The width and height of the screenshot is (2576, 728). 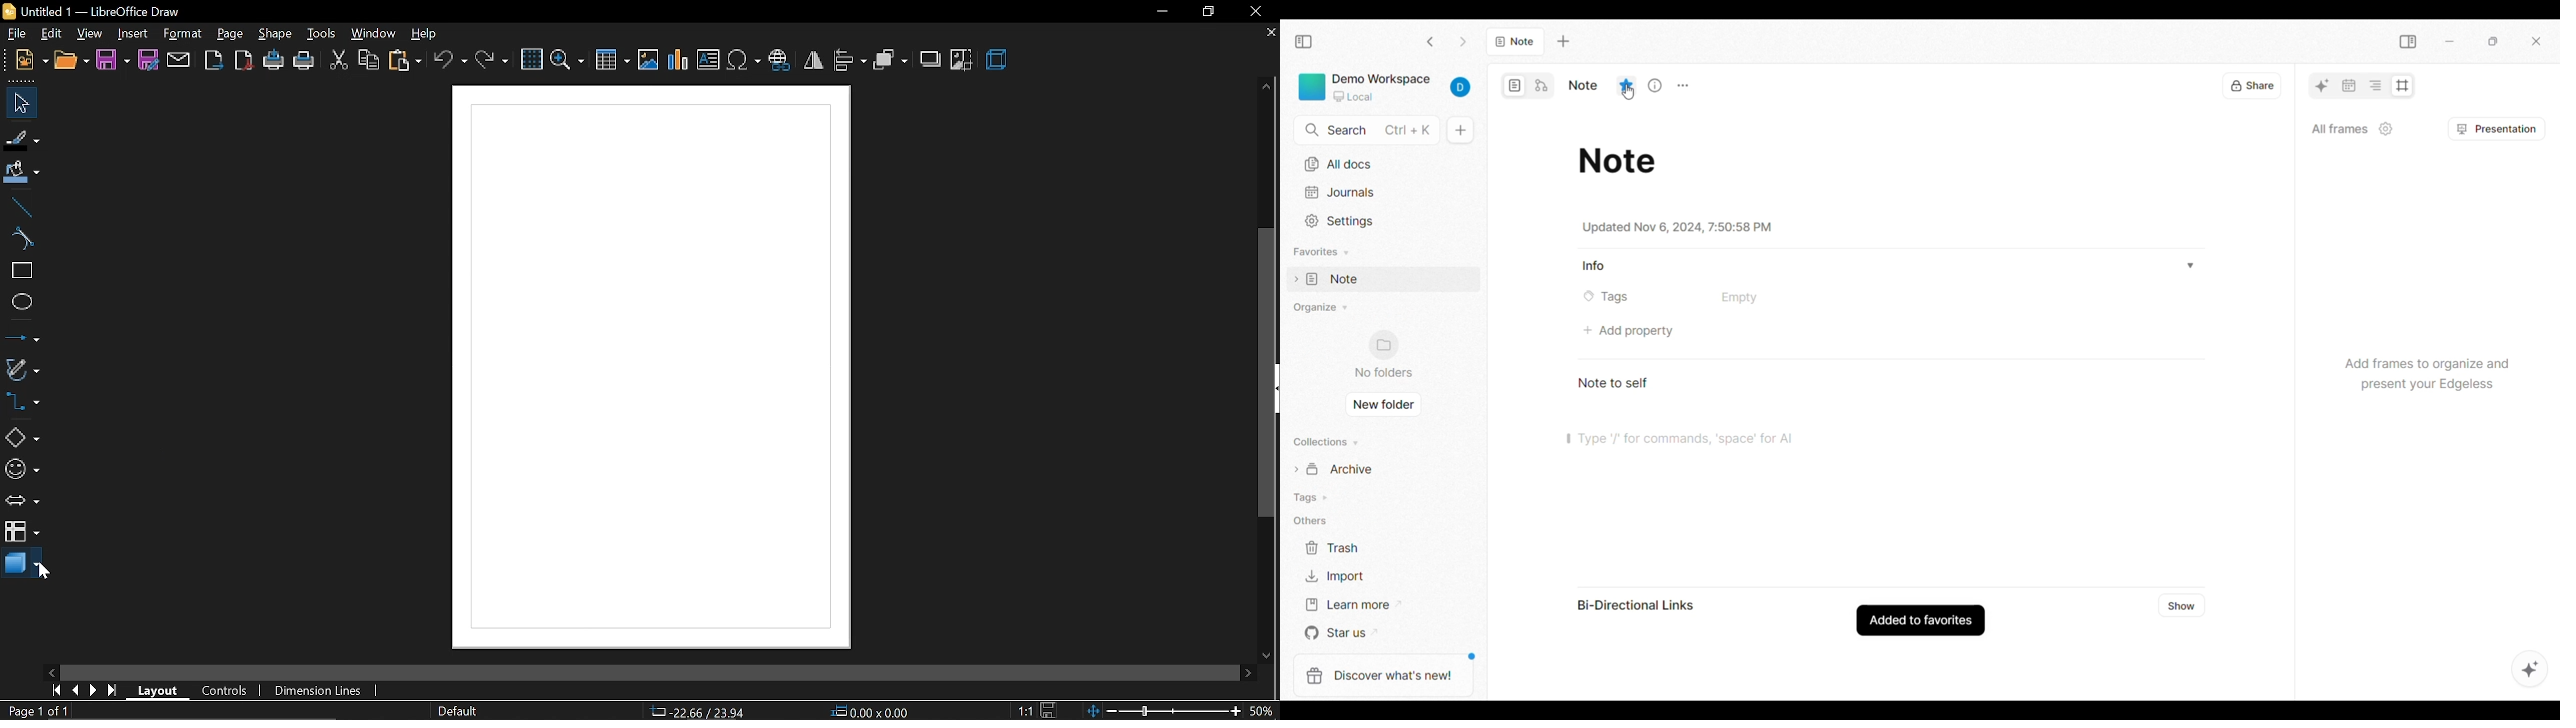 What do you see at coordinates (1380, 676) in the screenshot?
I see `Discover what's new` at bounding box center [1380, 676].